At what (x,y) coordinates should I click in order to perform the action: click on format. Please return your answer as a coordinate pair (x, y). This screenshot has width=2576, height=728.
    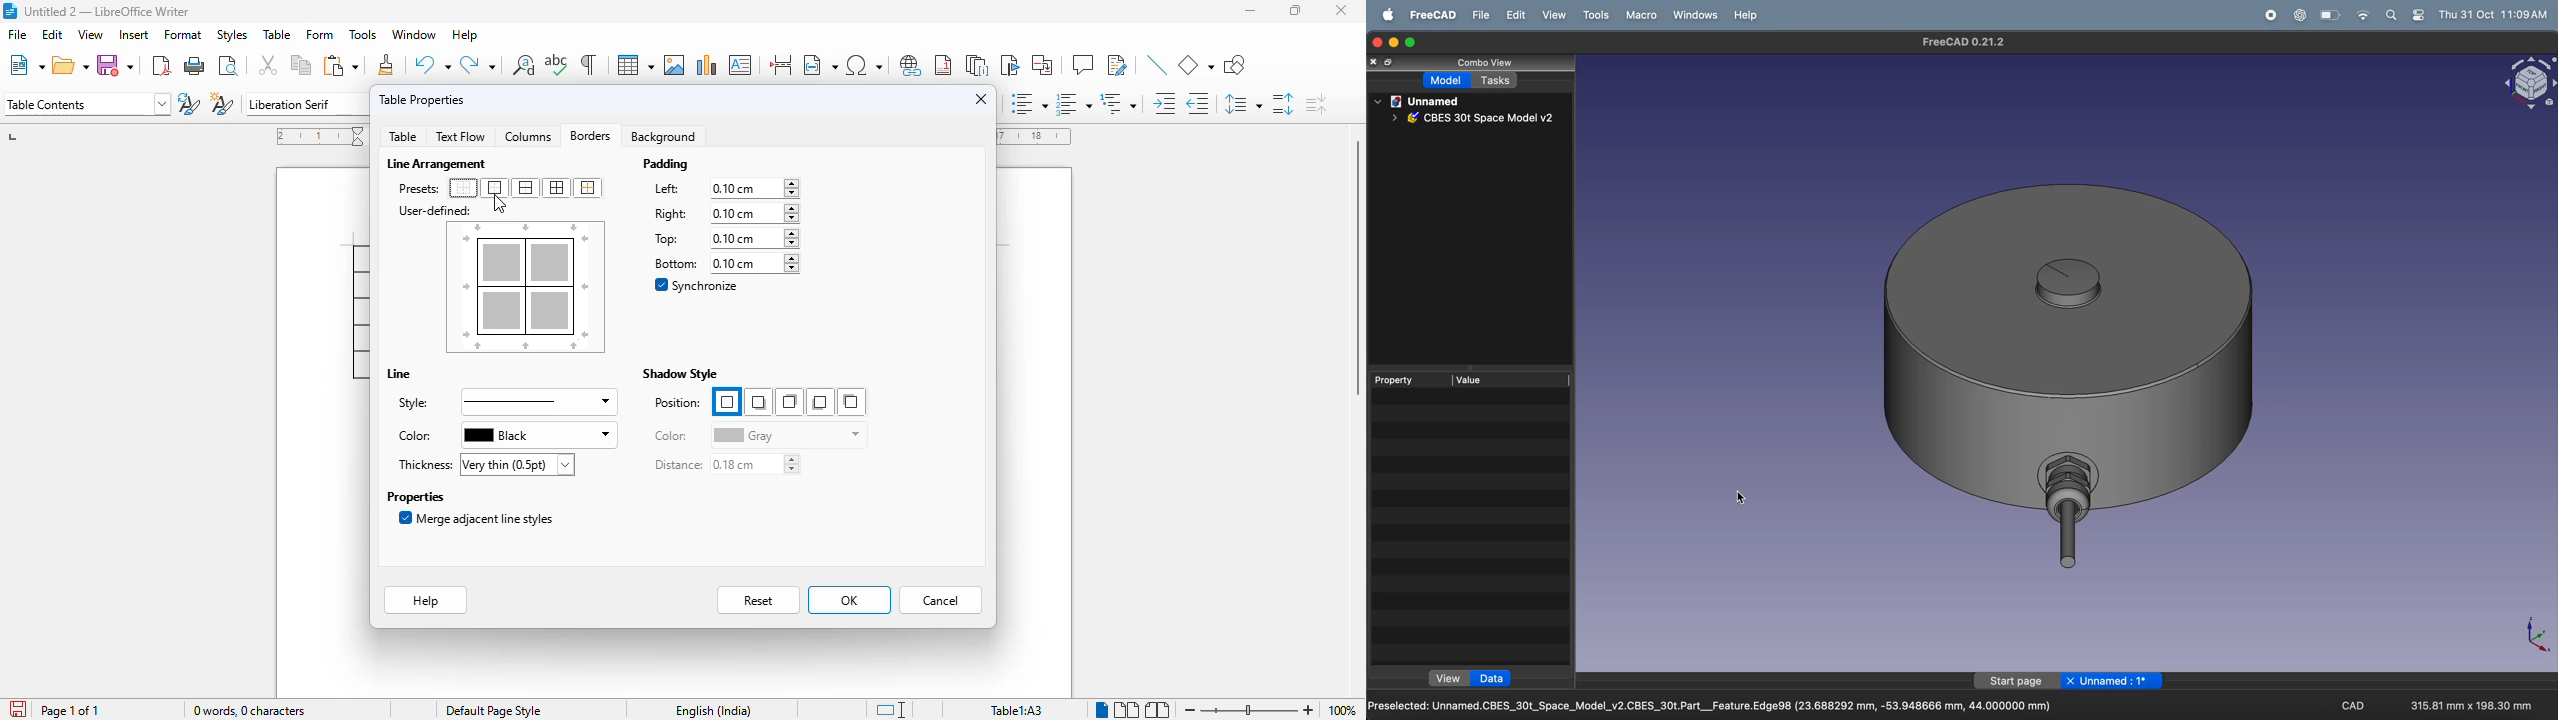
    Looking at the image, I should click on (184, 34).